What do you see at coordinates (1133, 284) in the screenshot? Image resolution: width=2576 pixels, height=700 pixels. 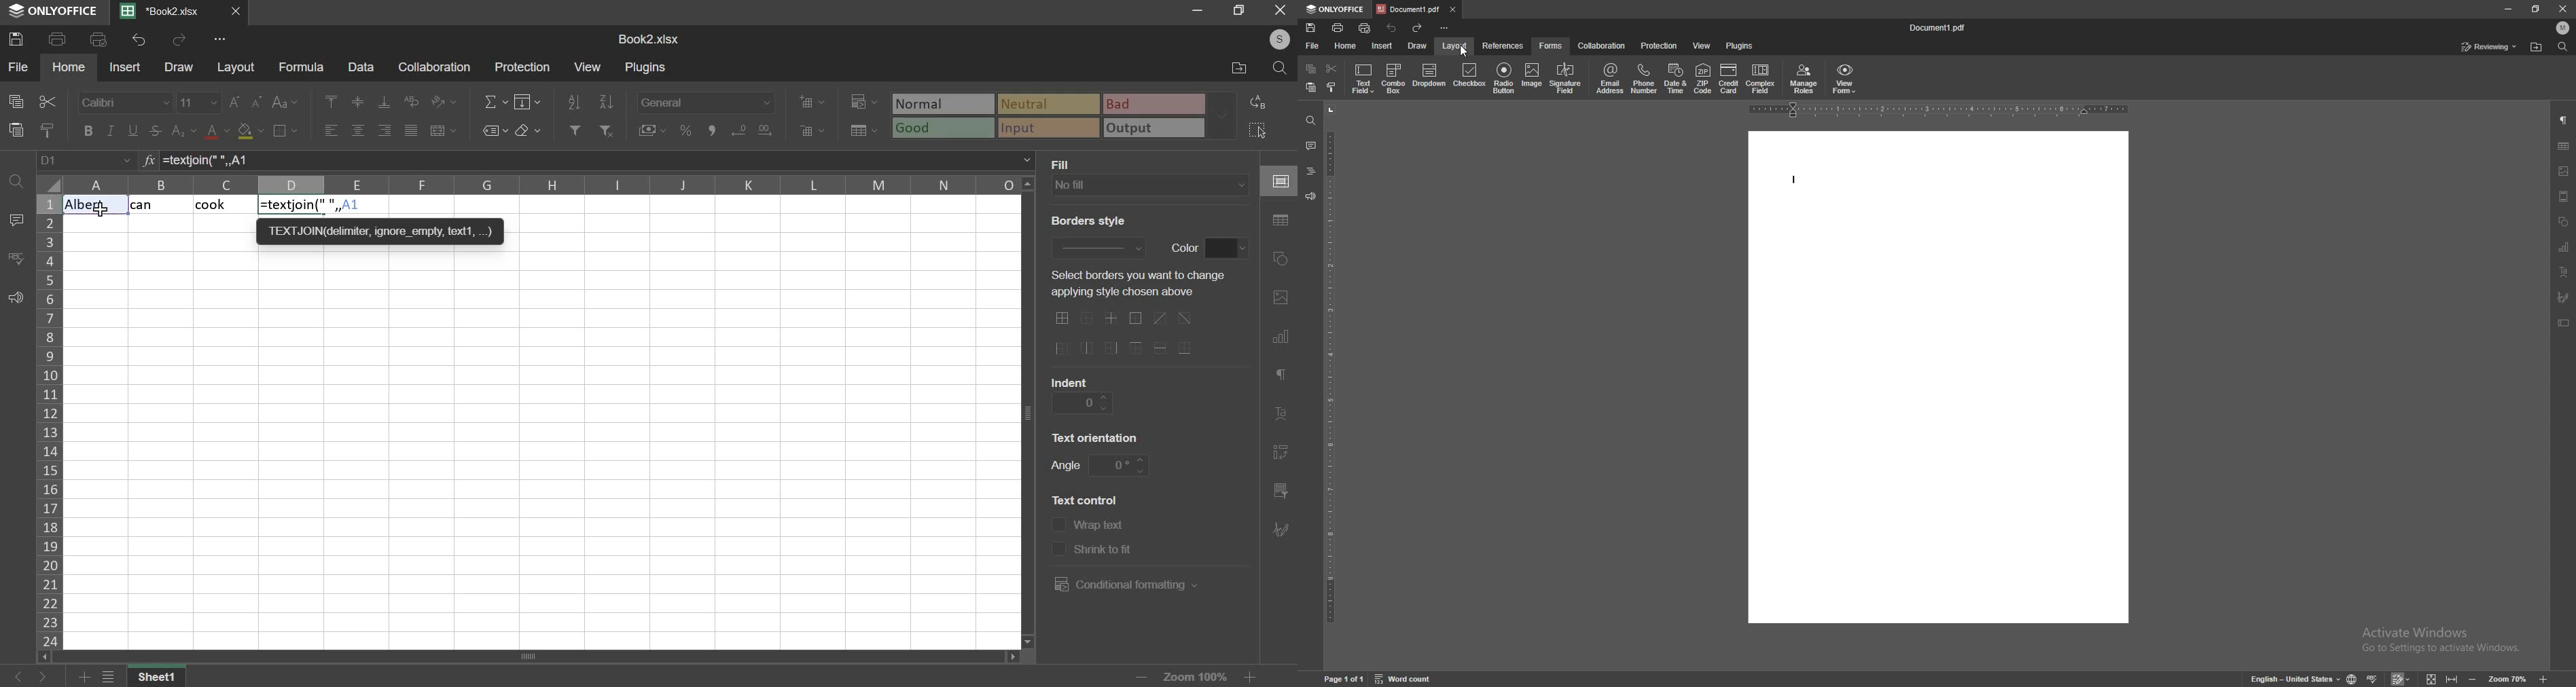 I see `text` at bounding box center [1133, 284].